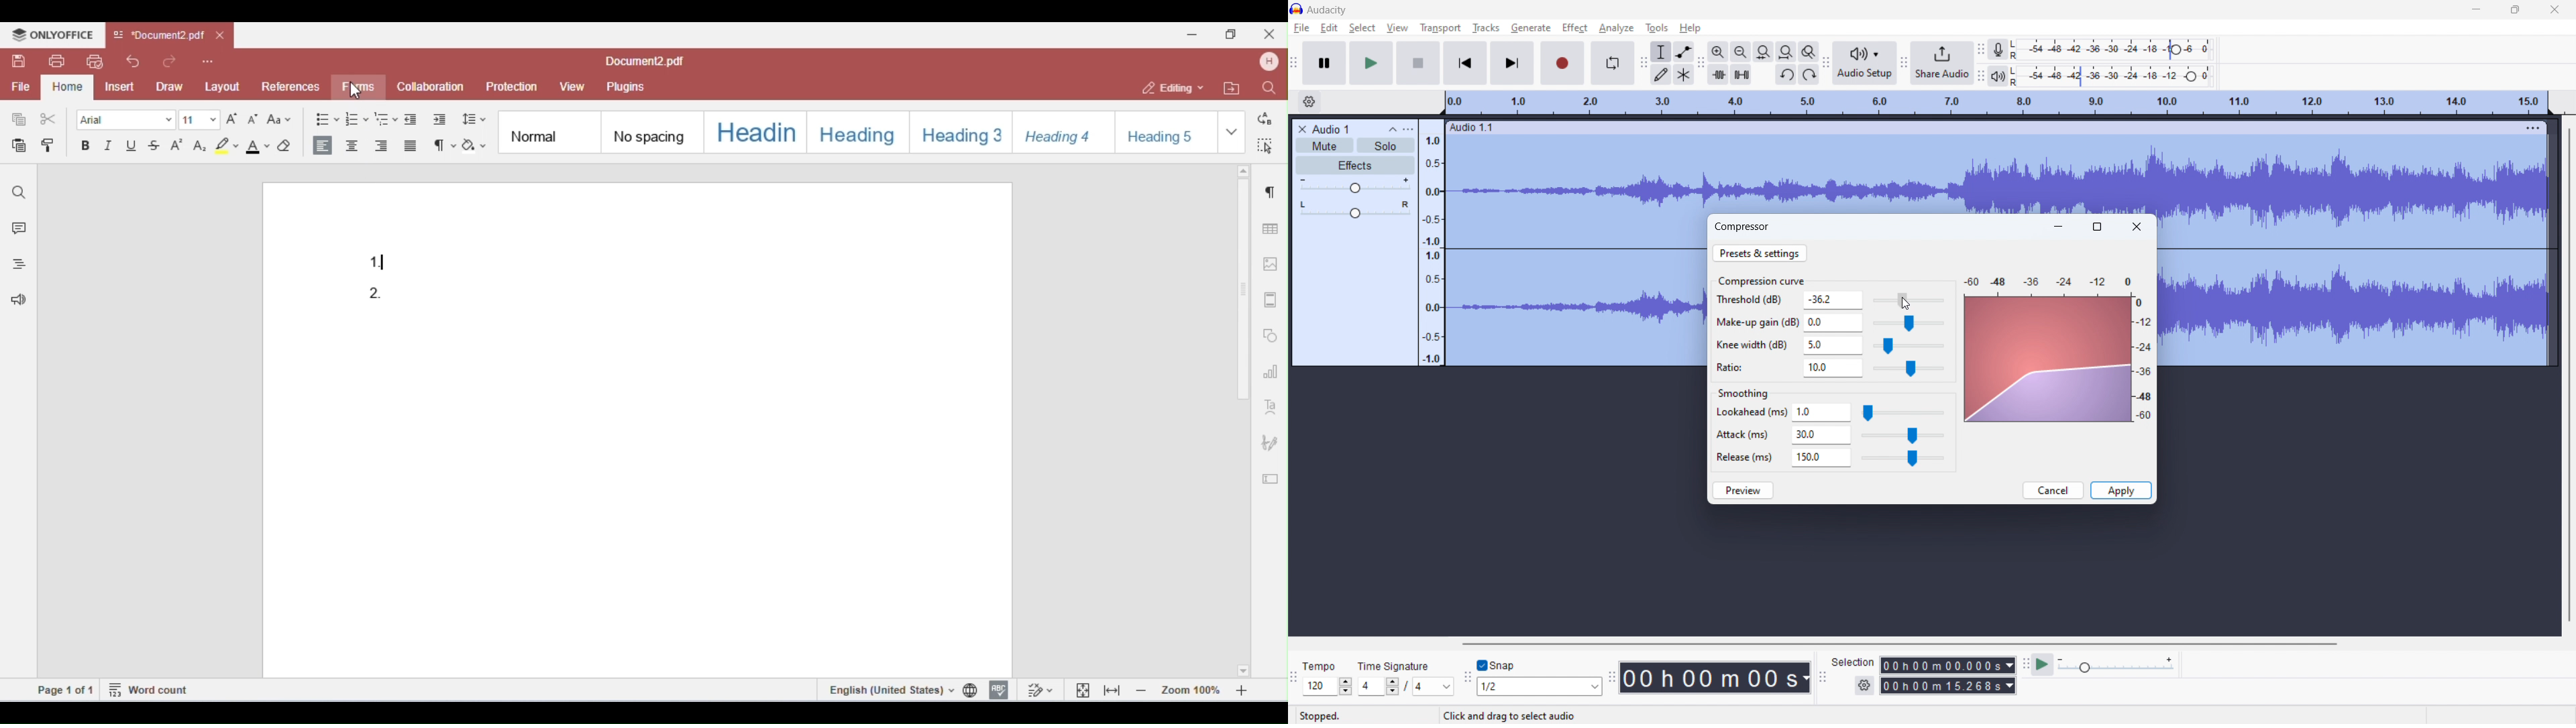 The image size is (2576, 728). What do you see at coordinates (1743, 226) in the screenshot?
I see `compressor` at bounding box center [1743, 226].